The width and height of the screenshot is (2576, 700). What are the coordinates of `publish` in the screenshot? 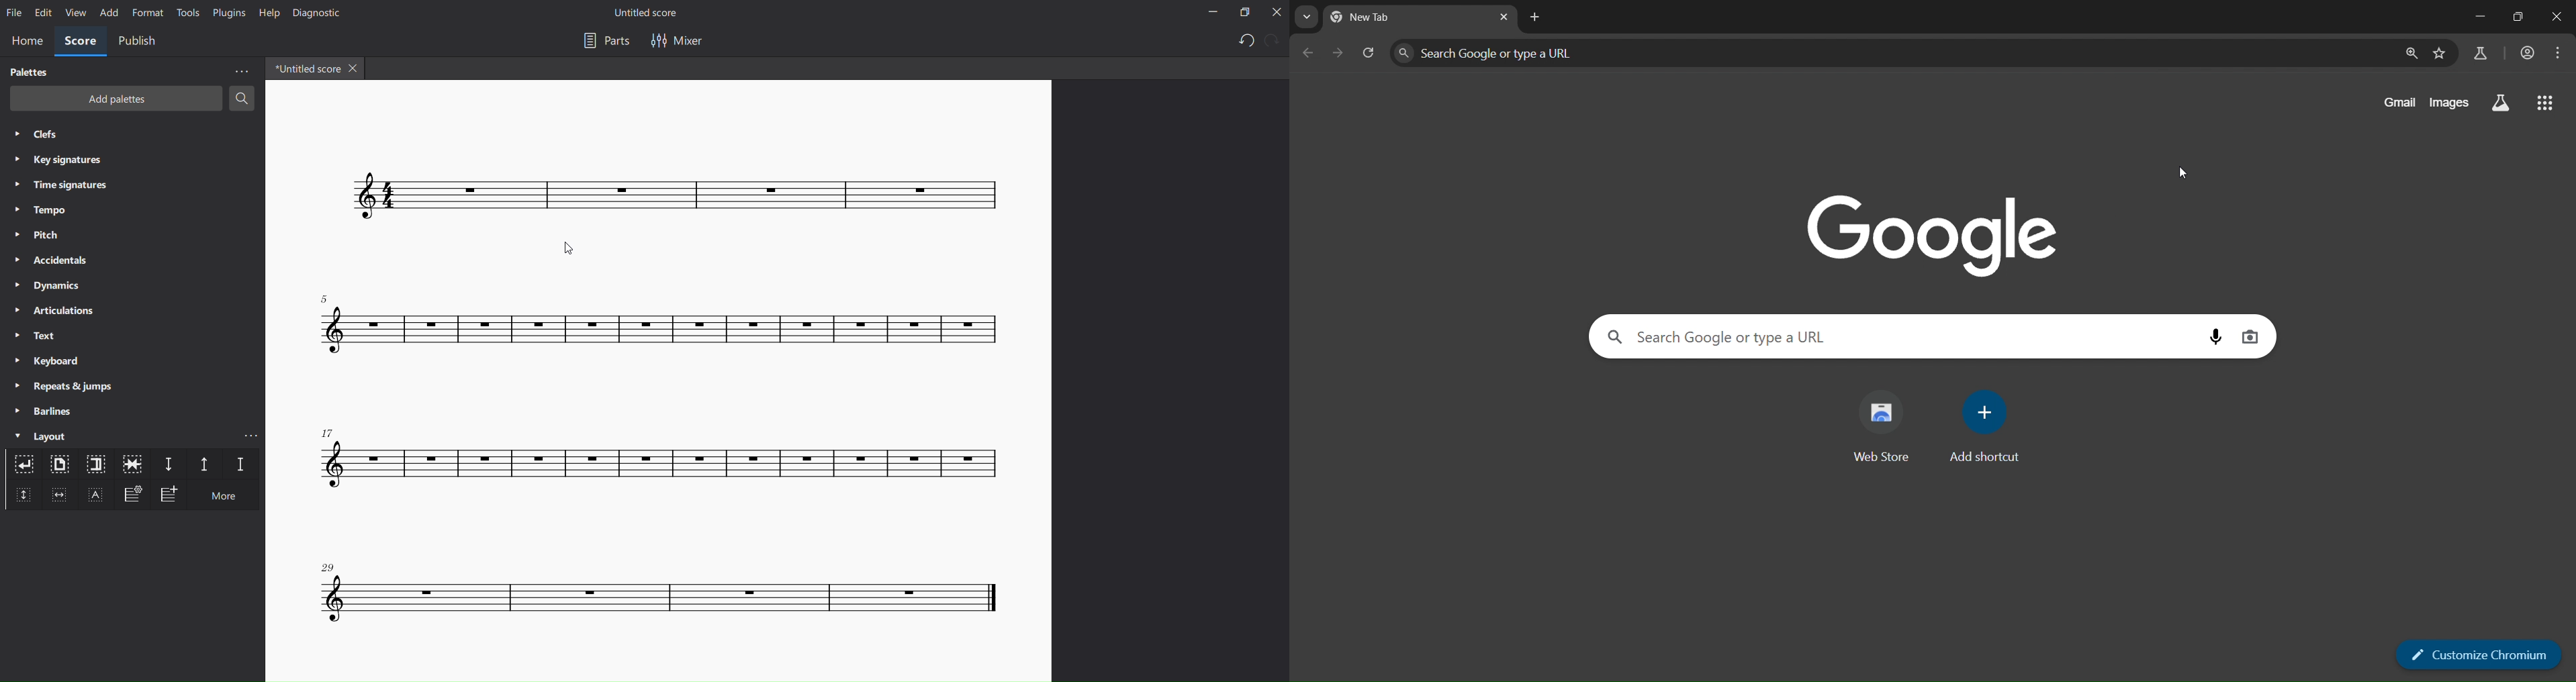 It's located at (139, 41).